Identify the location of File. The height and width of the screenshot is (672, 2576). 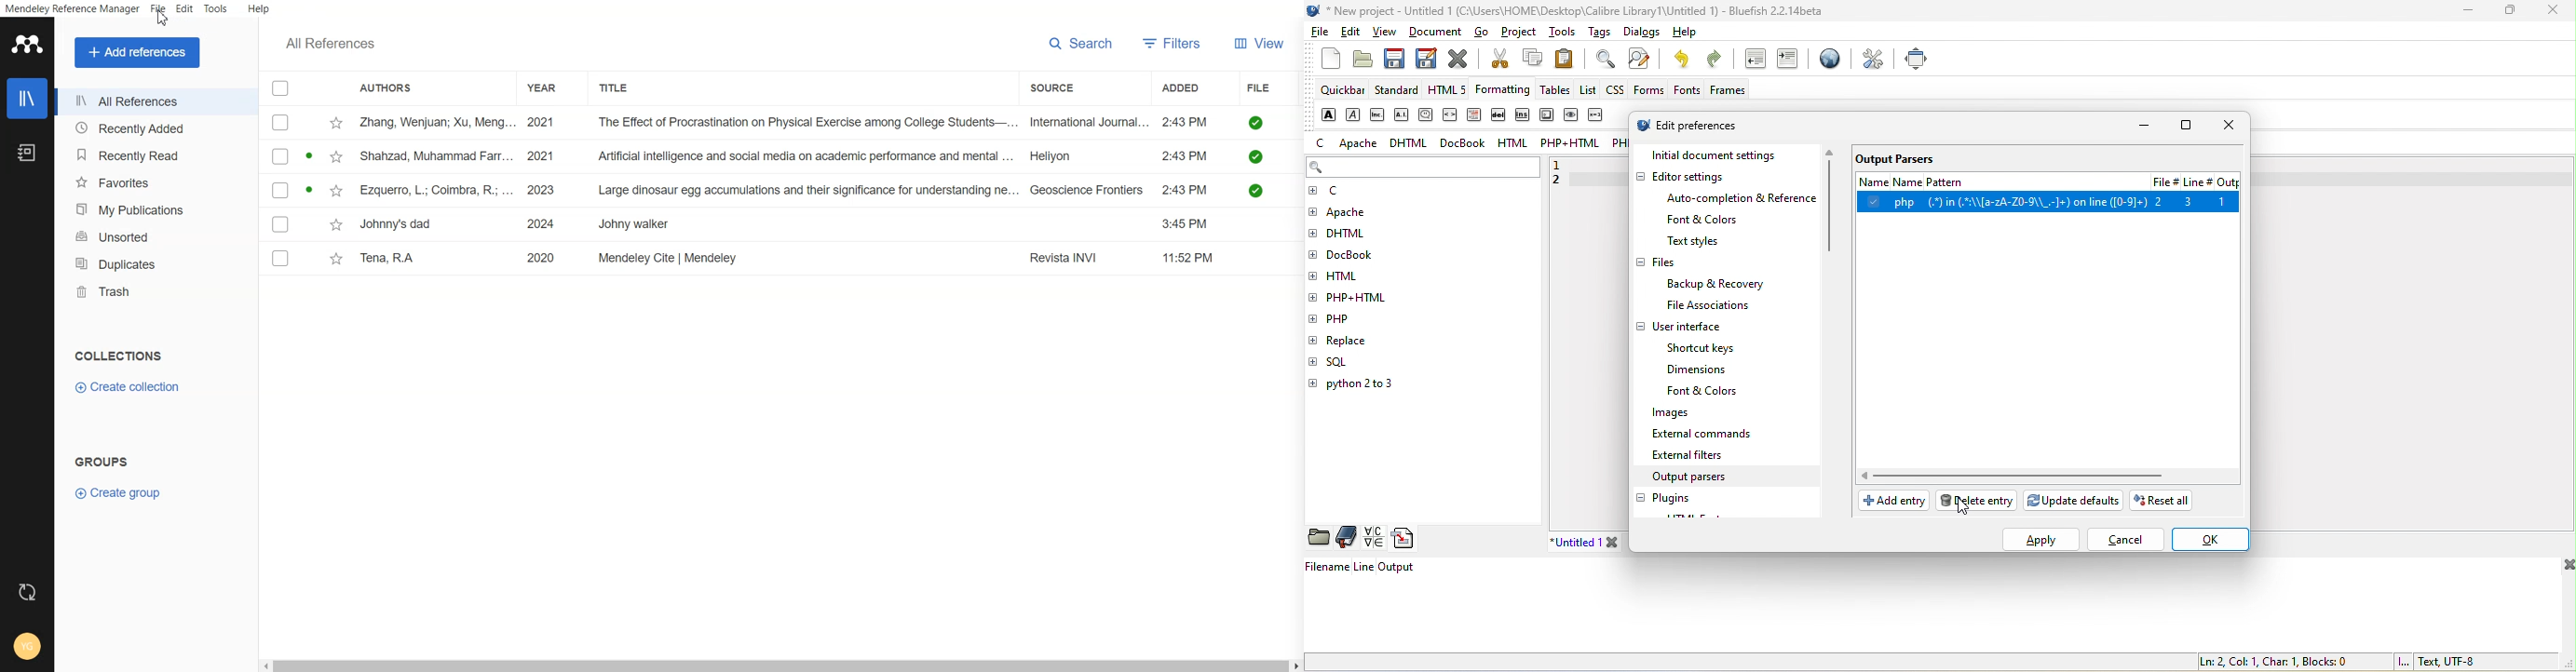
(1262, 87).